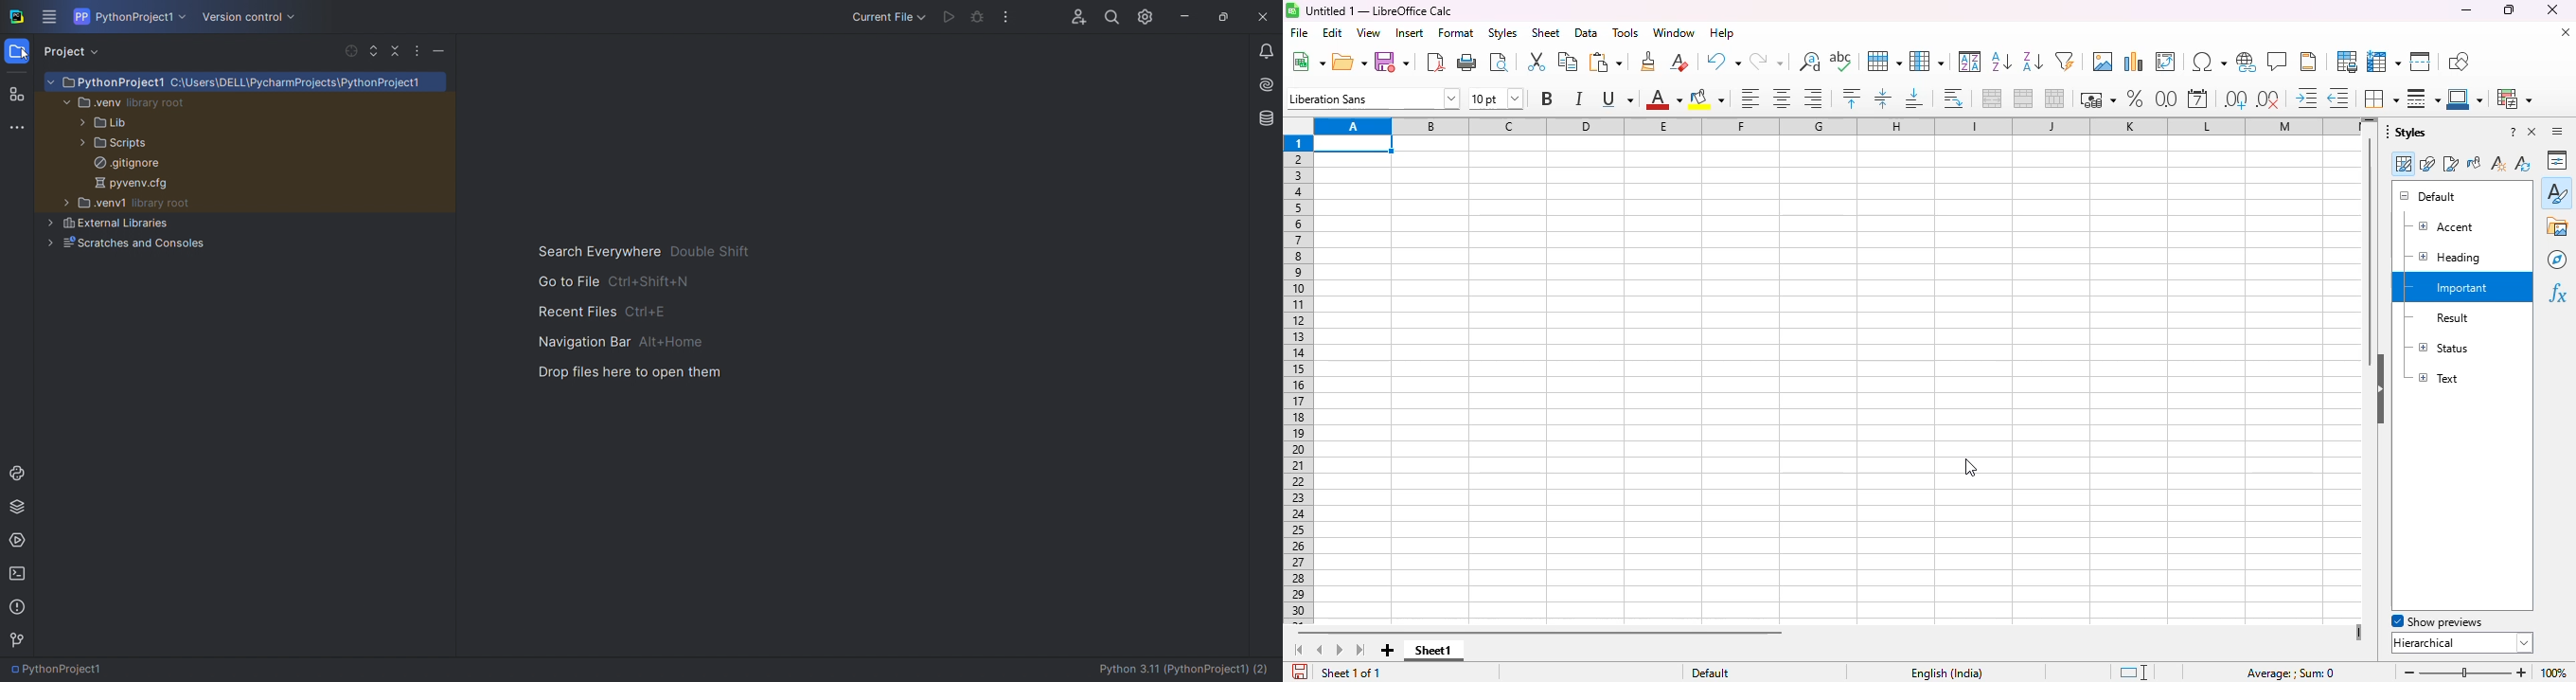 The width and height of the screenshot is (2576, 700). Describe the element at coordinates (2441, 378) in the screenshot. I see `text` at that location.